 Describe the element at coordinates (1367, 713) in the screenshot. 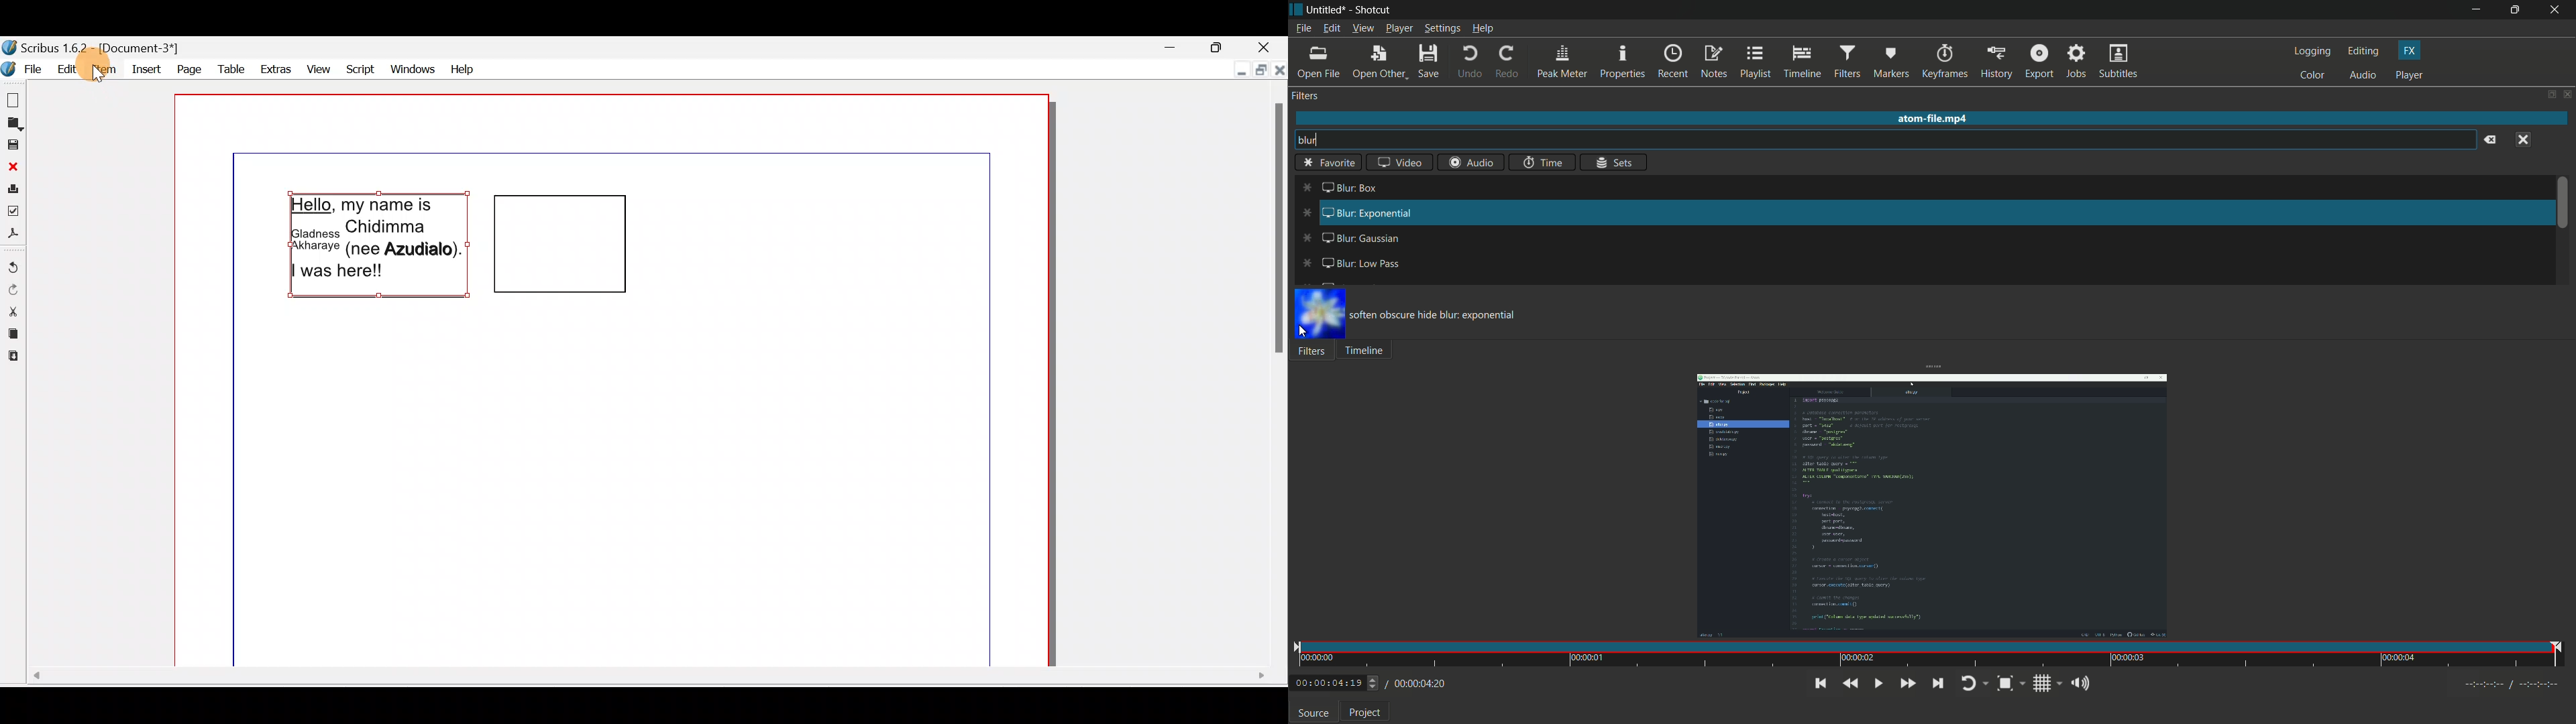

I see `project` at that location.